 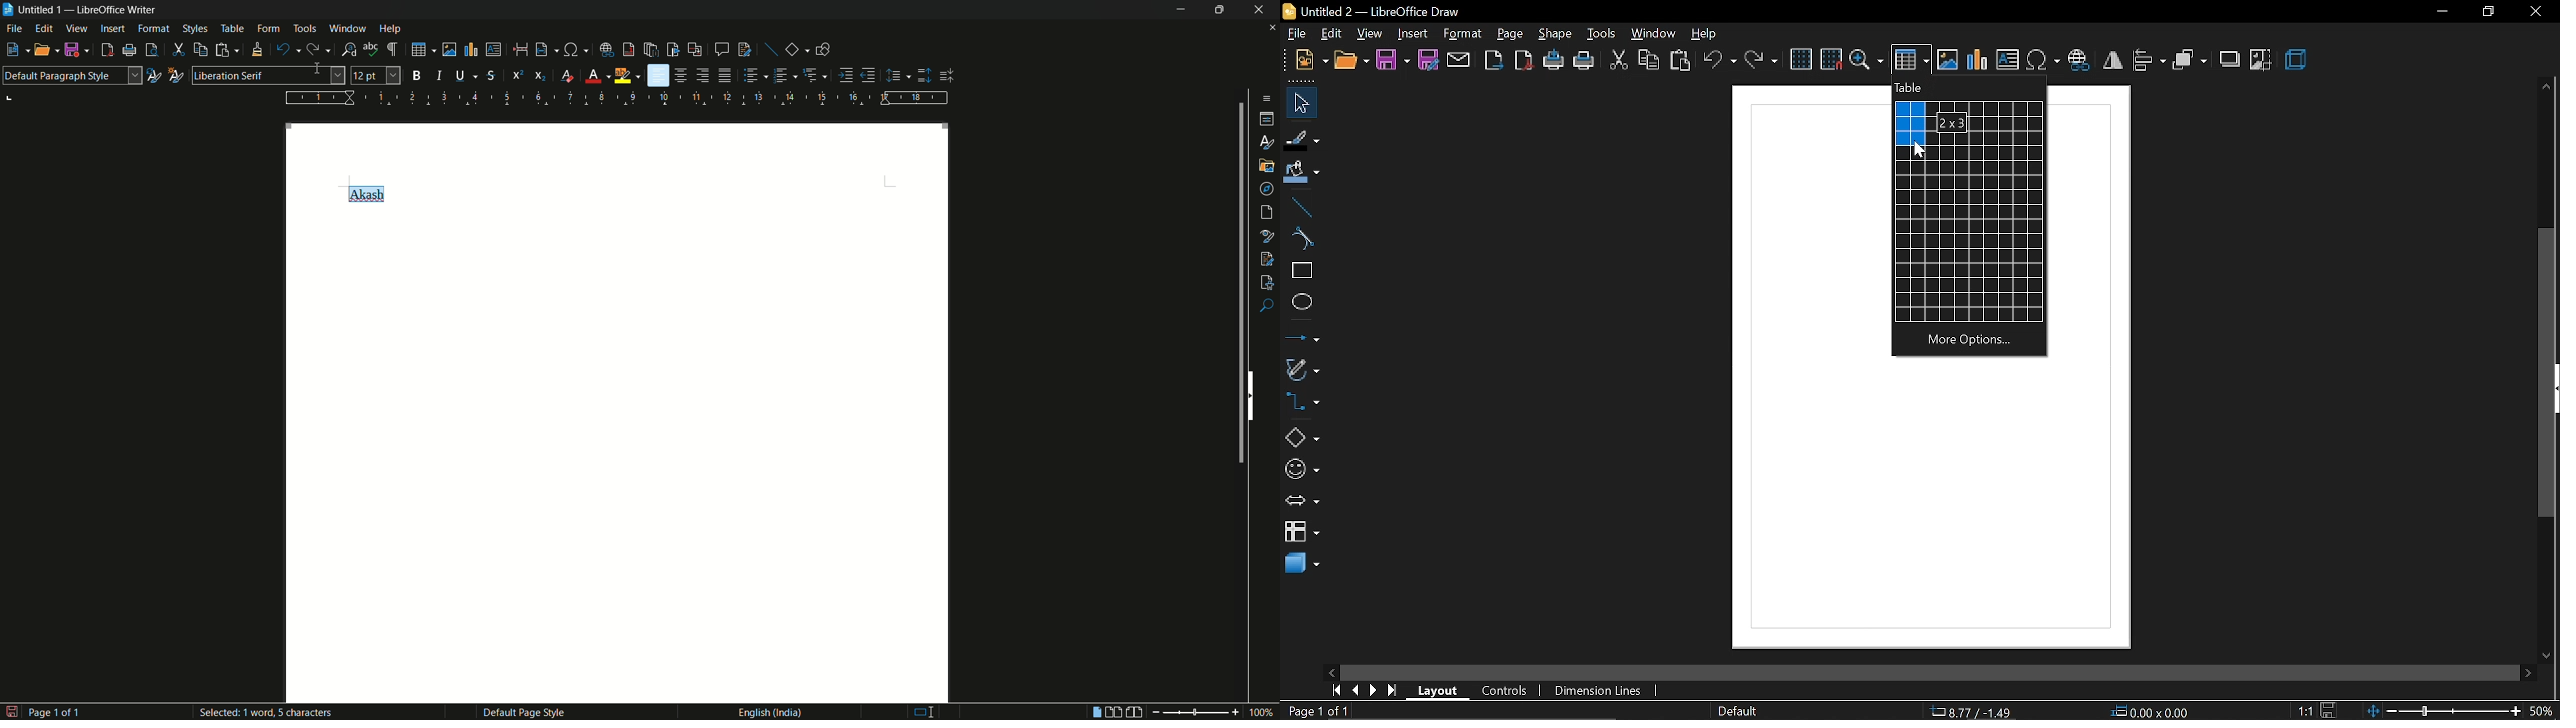 I want to click on insert text, so click(x=2008, y=59).